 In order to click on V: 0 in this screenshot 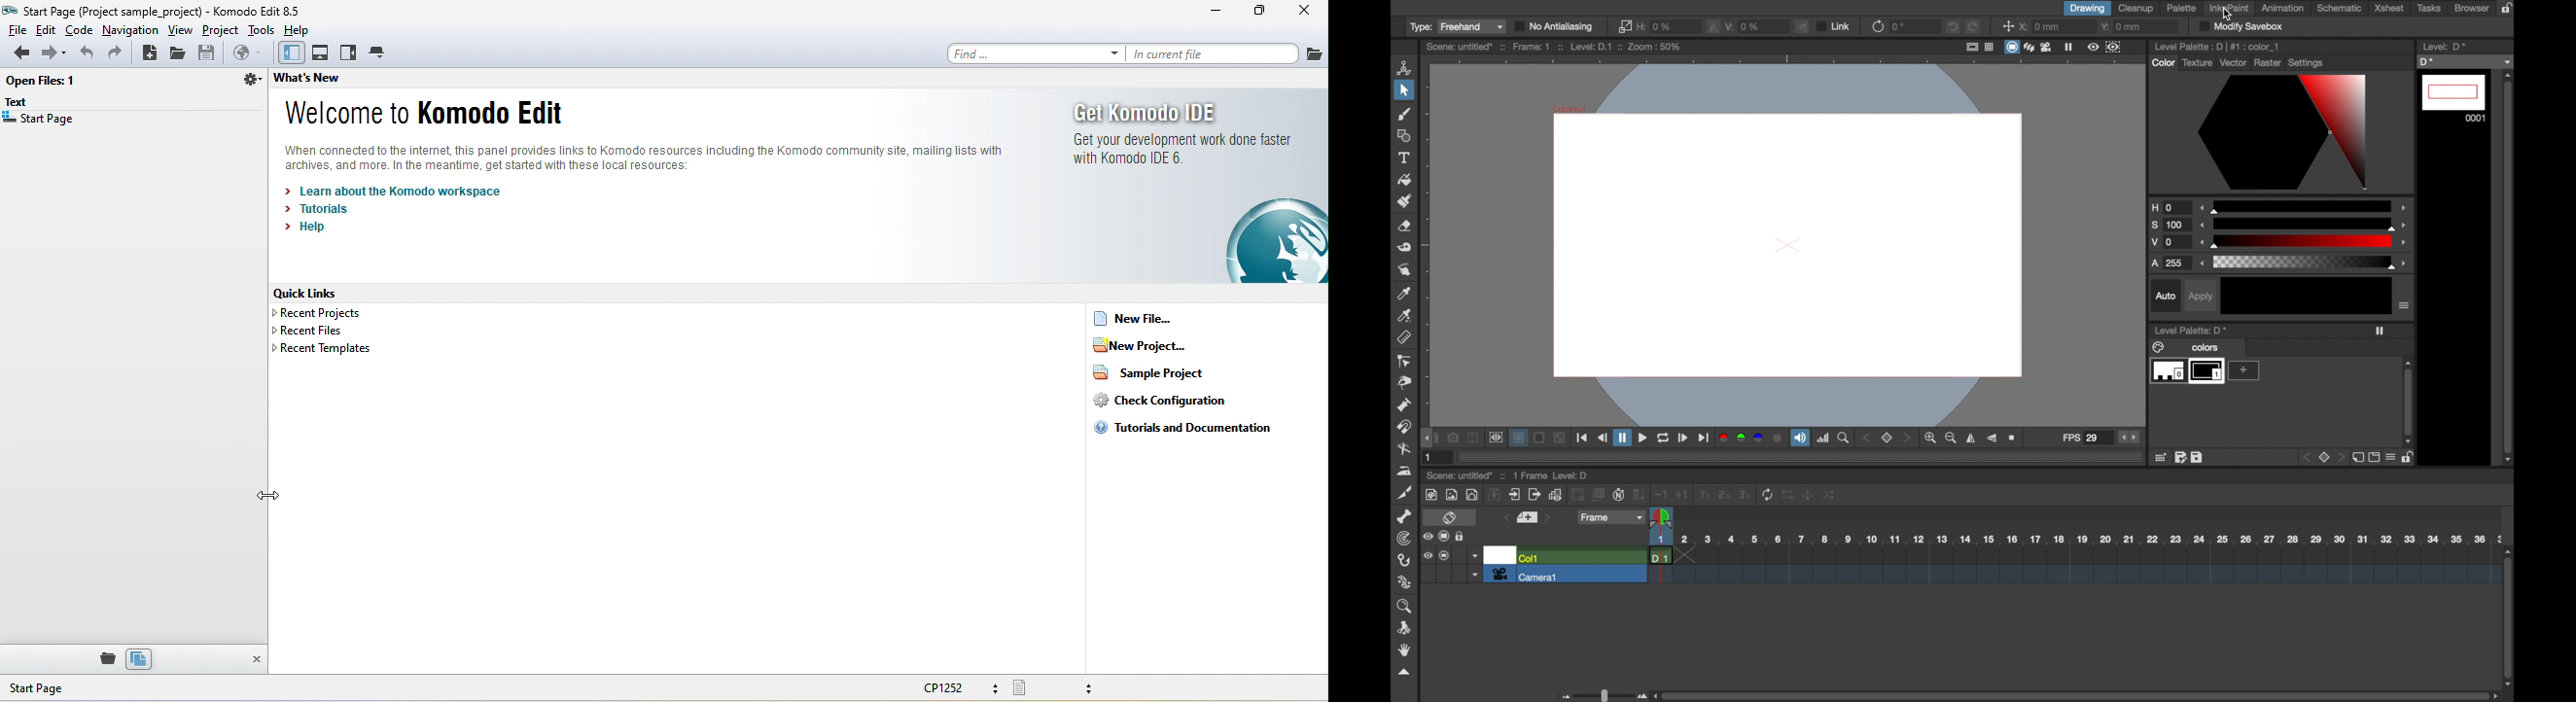, I will do `click(2171, 243)`.